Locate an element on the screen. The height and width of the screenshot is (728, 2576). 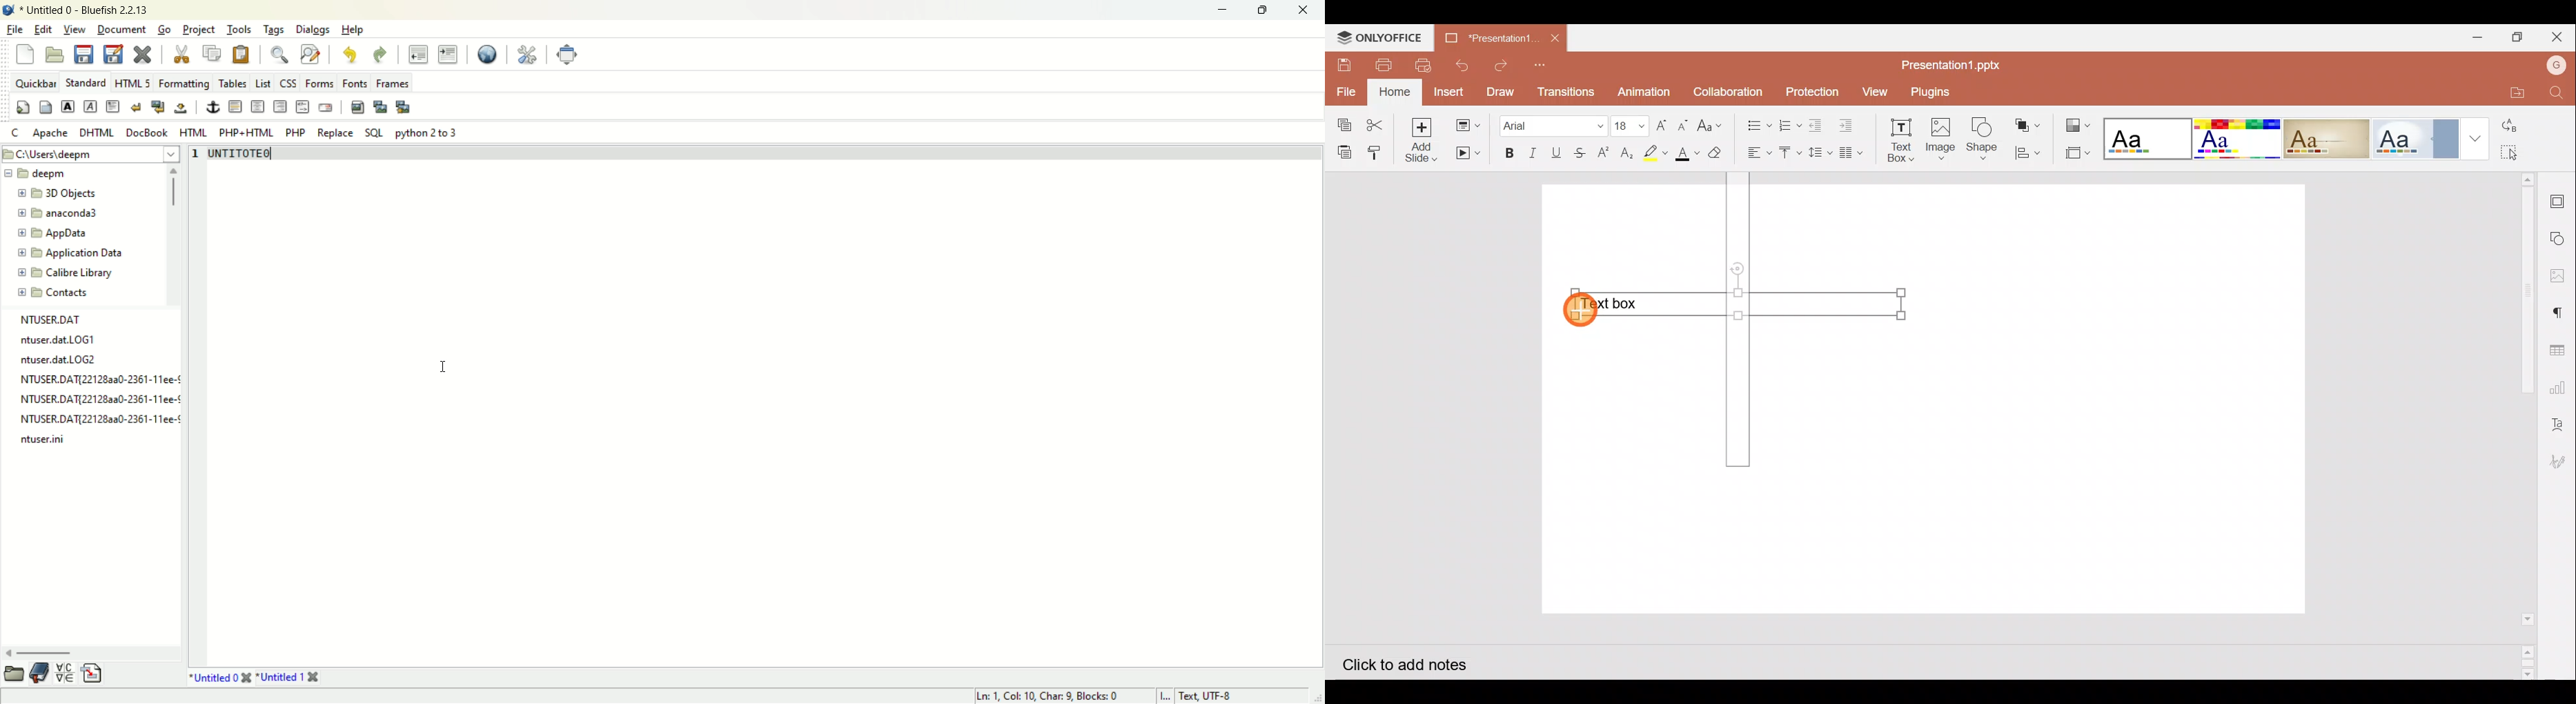
redo is located at coordinates (380, 53).